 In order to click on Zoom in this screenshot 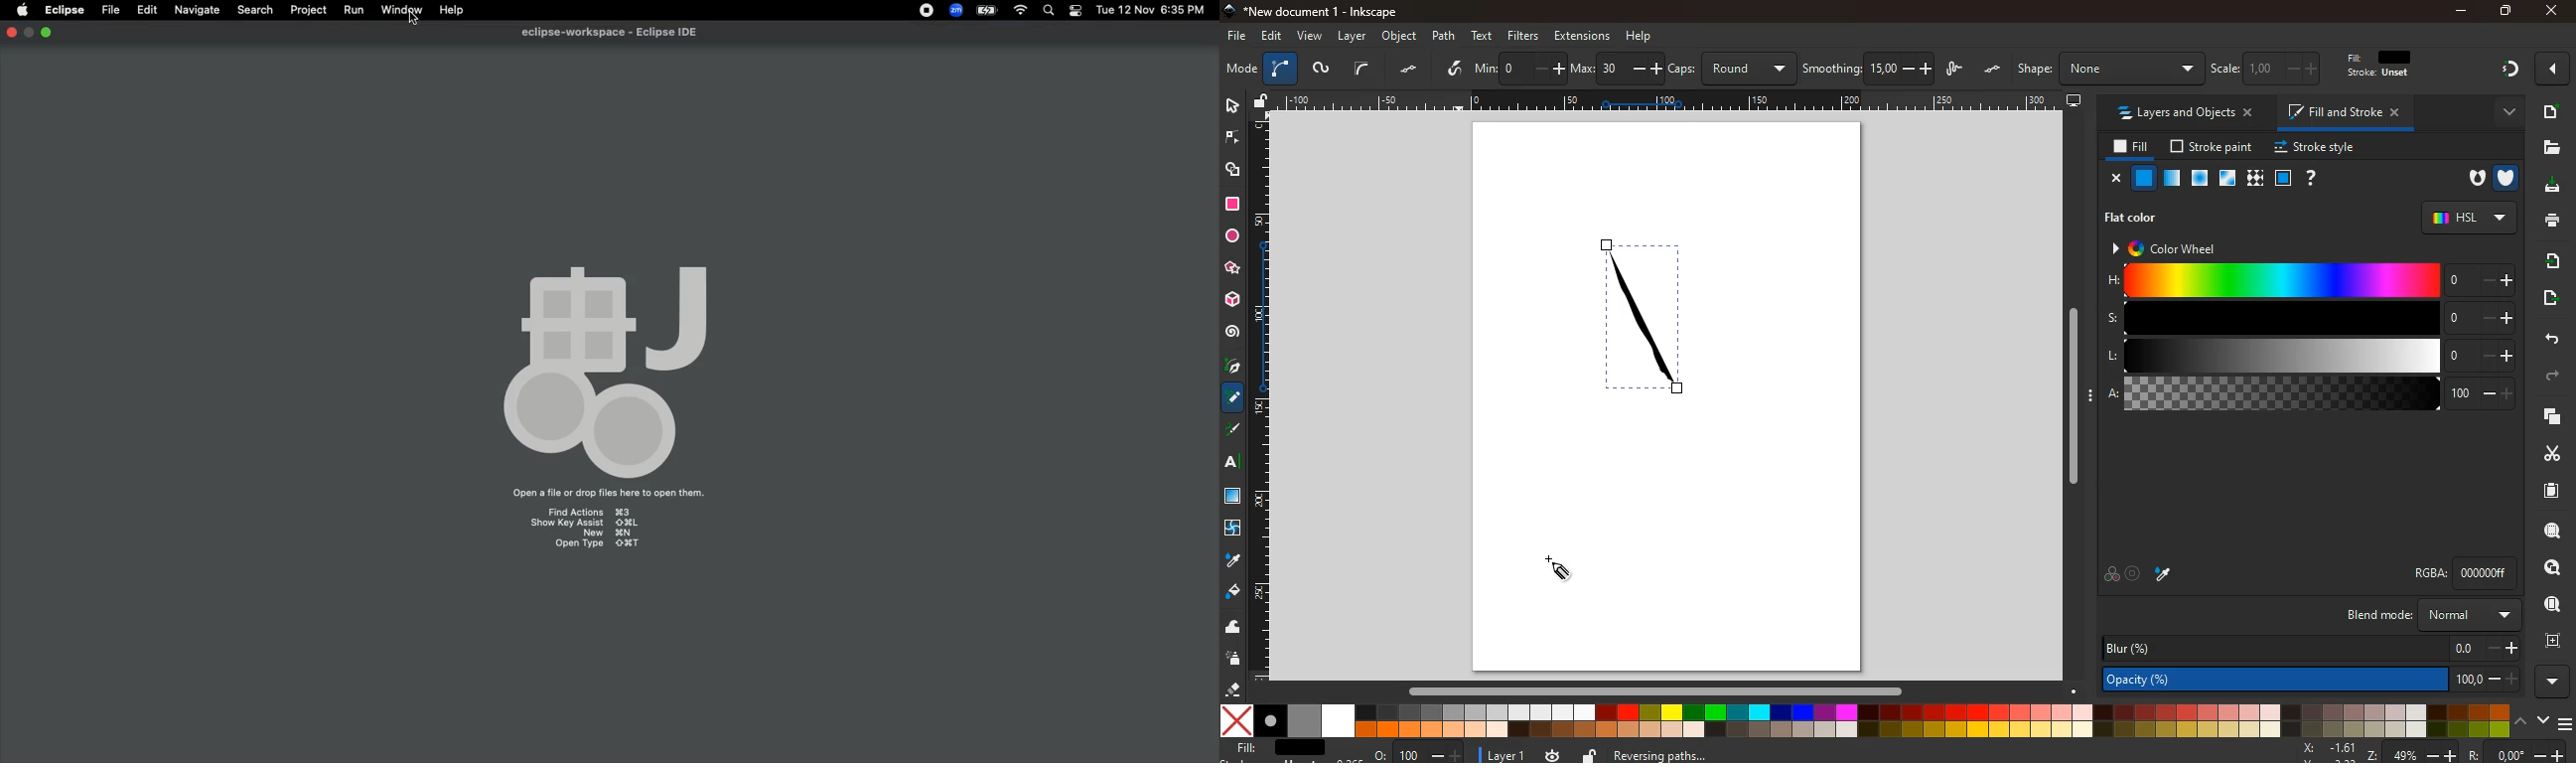, I will do `click(958, 10)`.